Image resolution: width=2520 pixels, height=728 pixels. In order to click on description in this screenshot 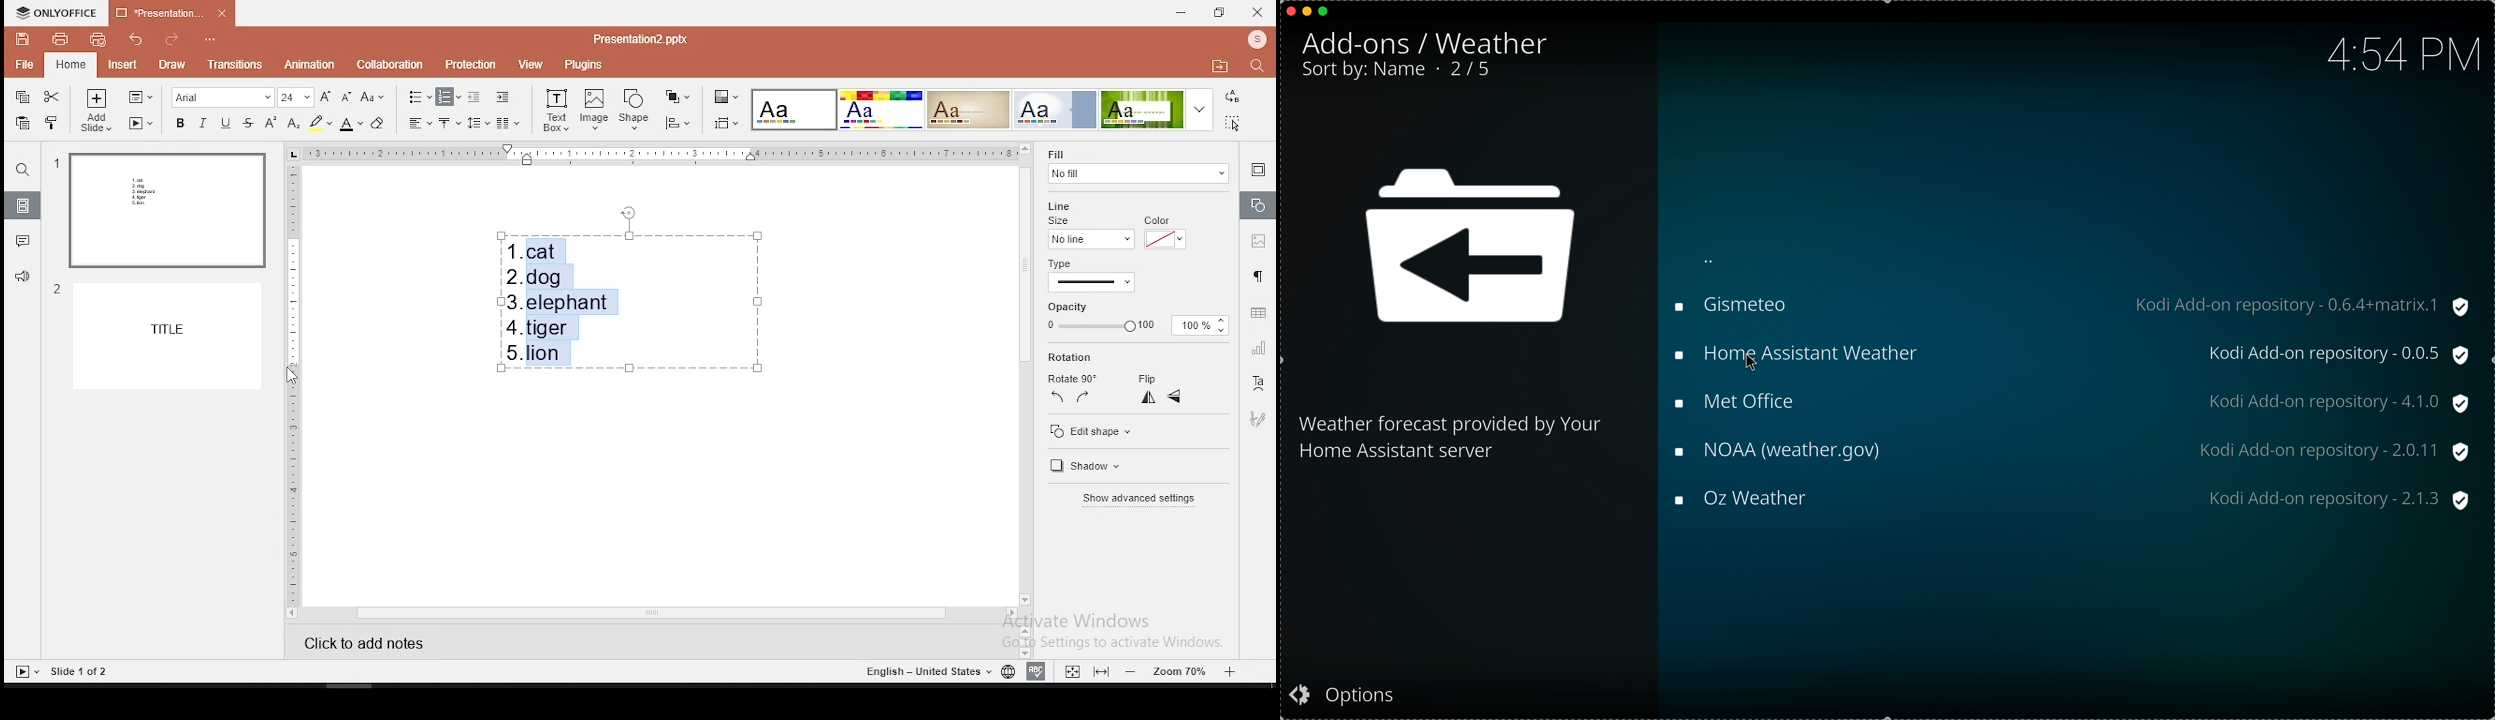, I will do `click(1459, 437)`.